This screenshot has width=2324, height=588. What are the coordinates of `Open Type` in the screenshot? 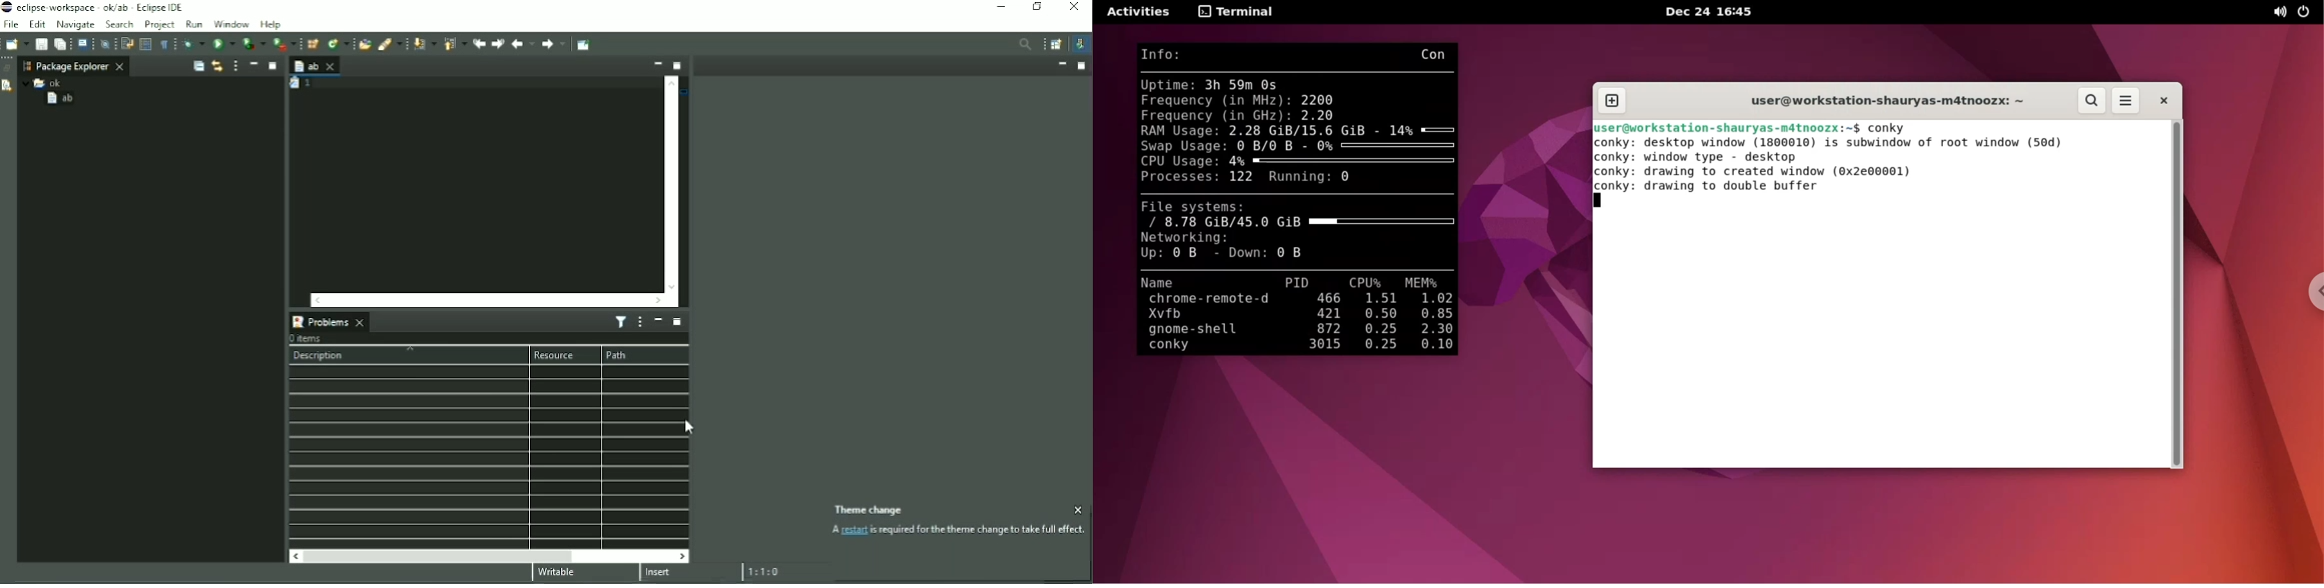 It's located at (364, 45).